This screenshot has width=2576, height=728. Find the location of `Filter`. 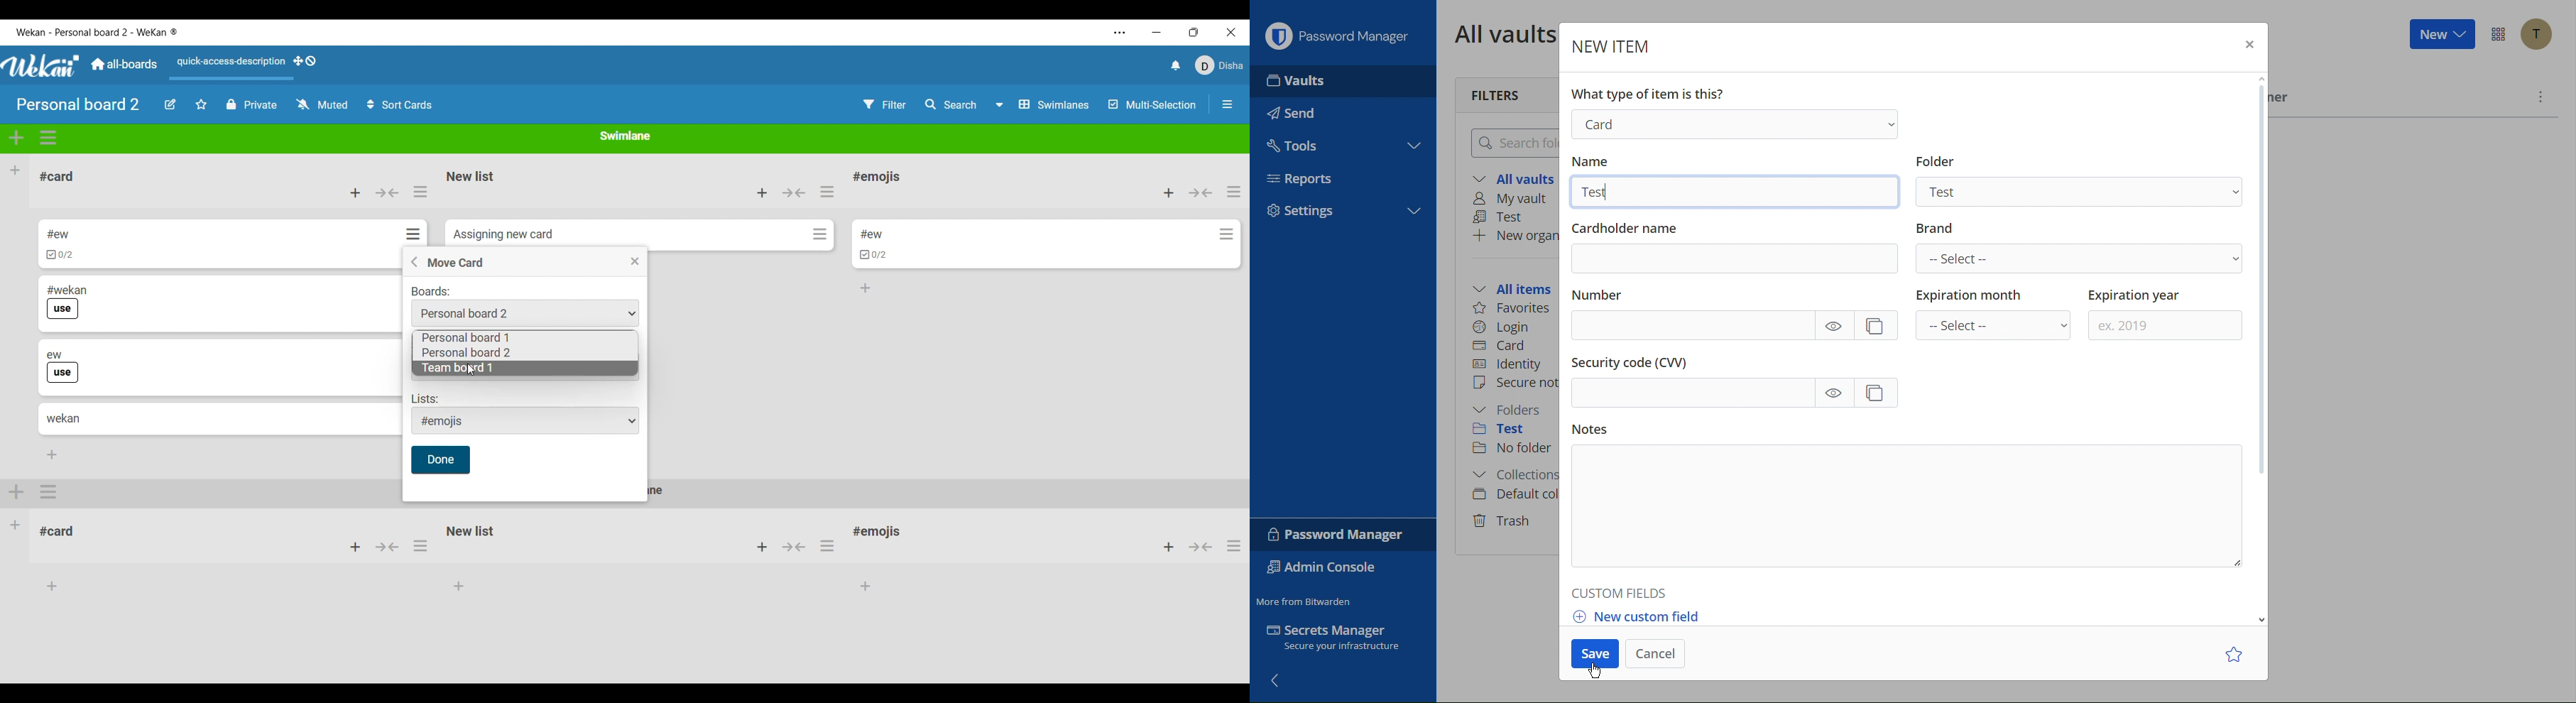

Filter is located at coordinates (885, 105).